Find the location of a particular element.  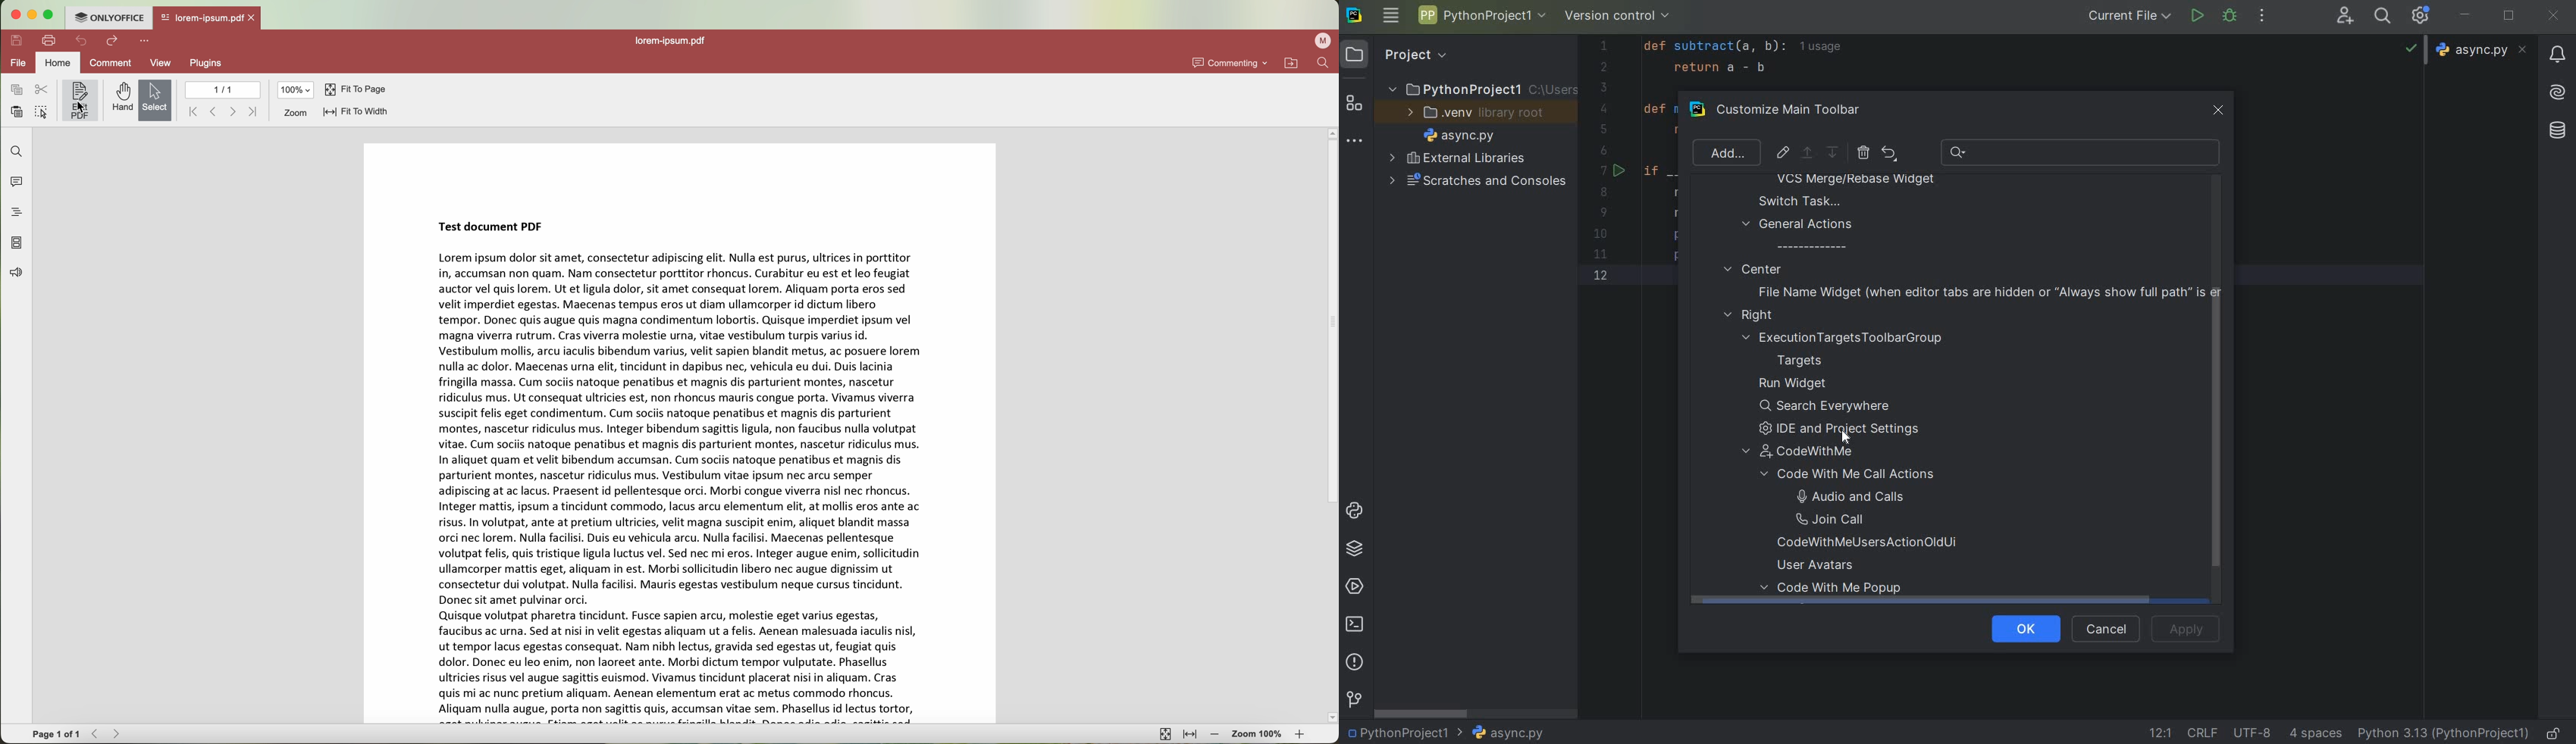

async.py is located at coordinates (2484, 50).